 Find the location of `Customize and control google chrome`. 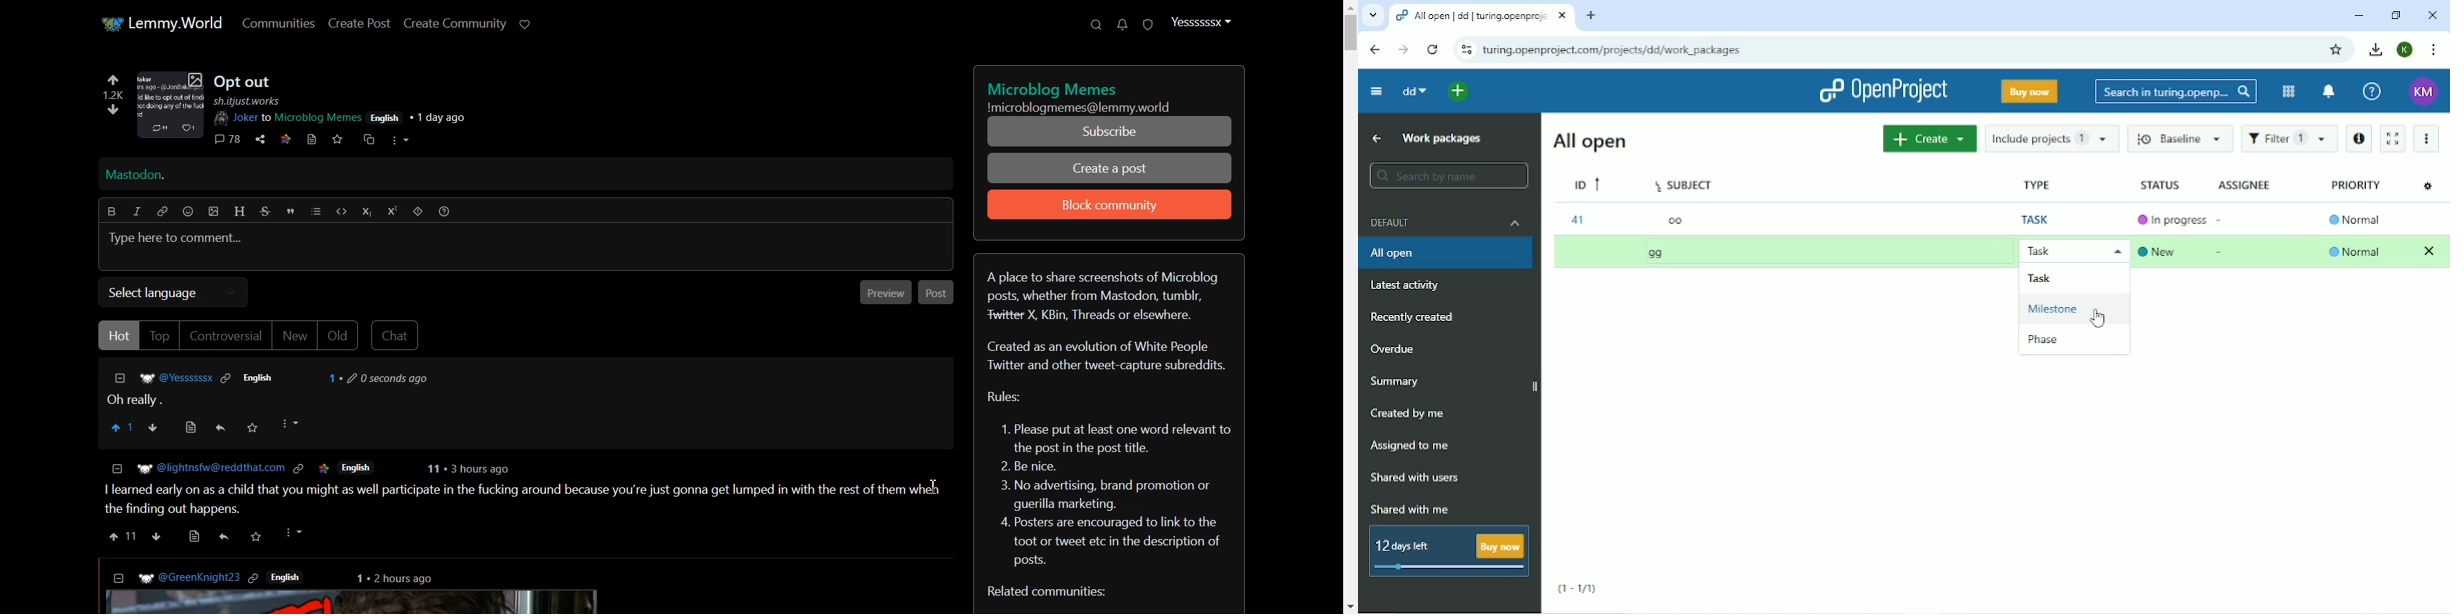

Customize and control google chrome is located at coordinates (2432, 50).